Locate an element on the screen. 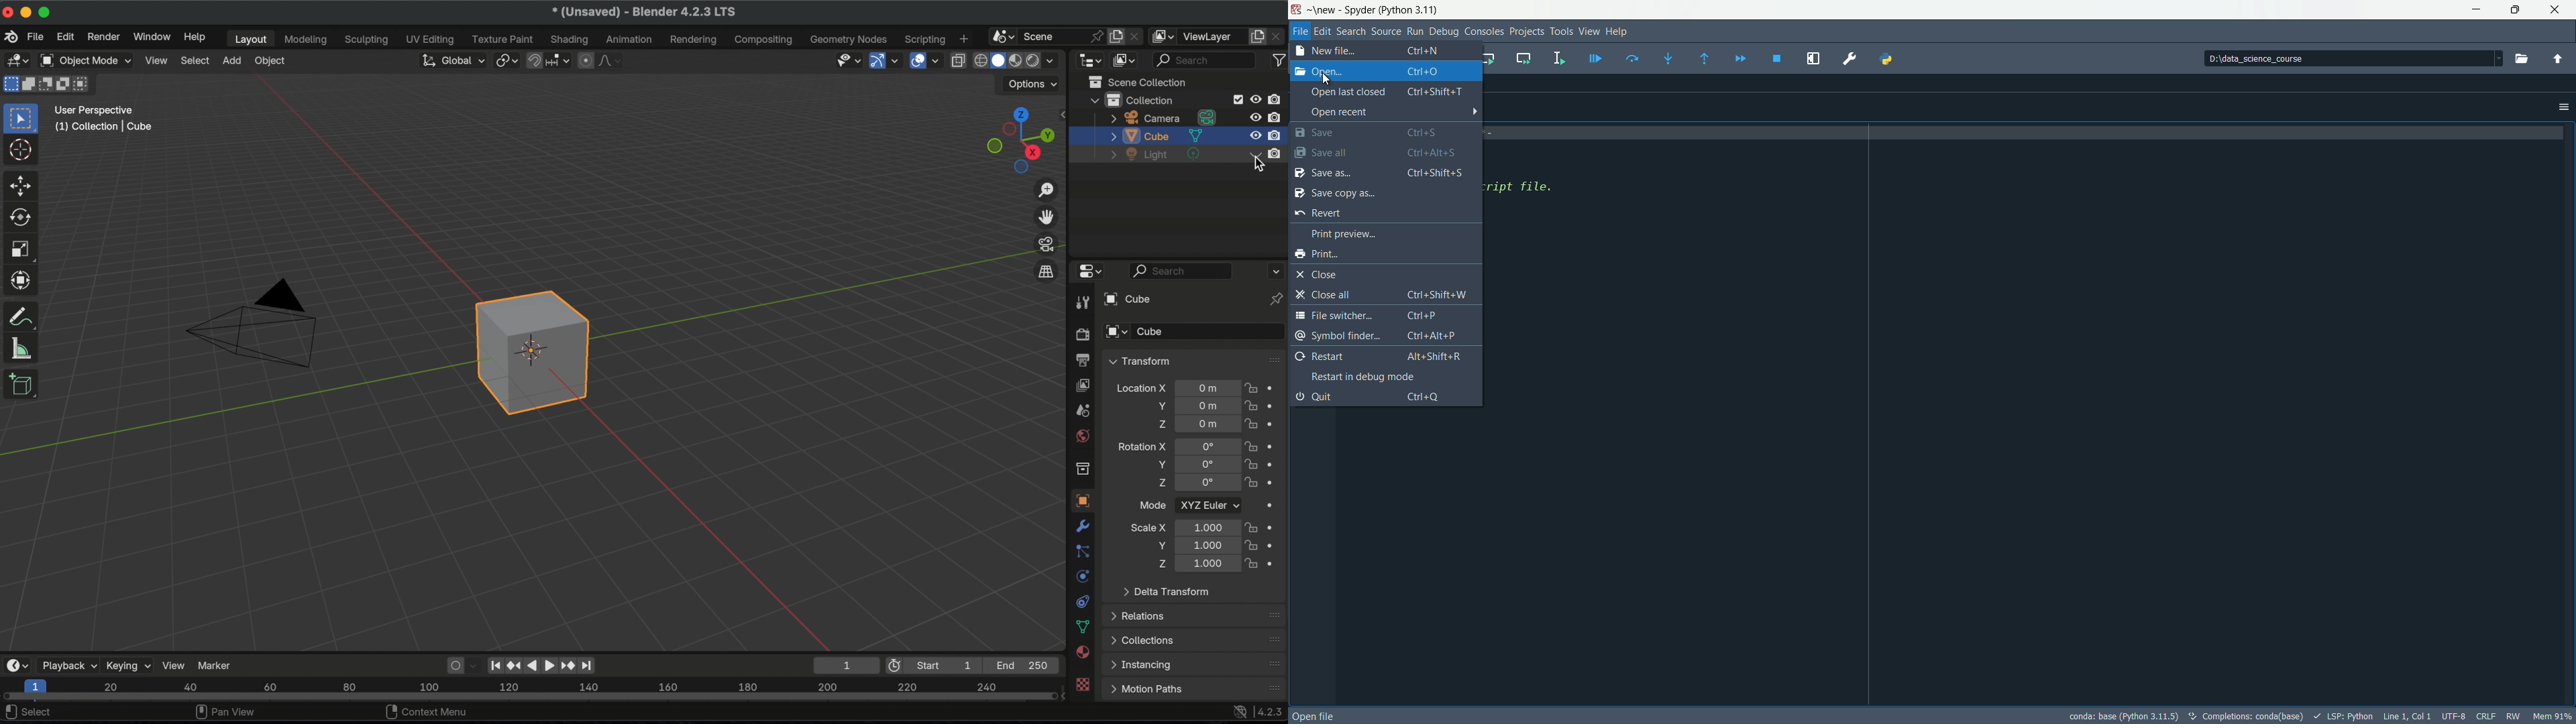 This screenshot has width=2576, height=728. keying dropdown is located at coordinates (128, 664).